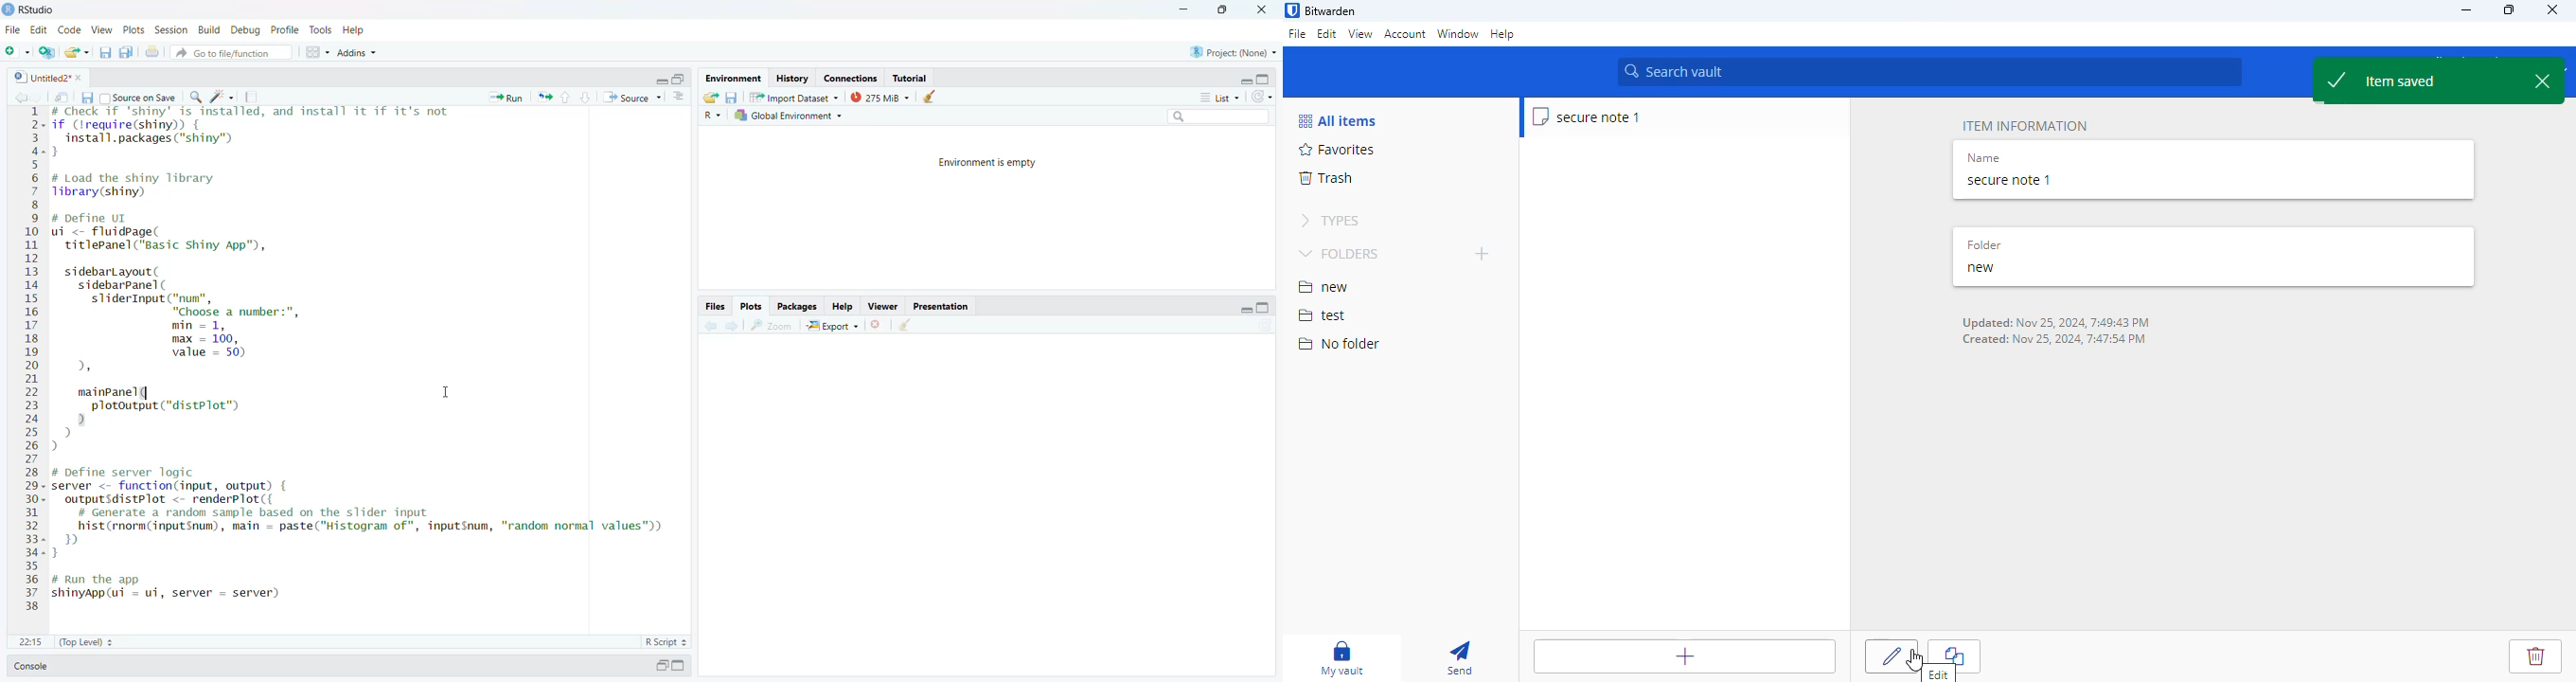 This screenshot has height=700, width=2576. I want to click on rerun, so click(545, 97).